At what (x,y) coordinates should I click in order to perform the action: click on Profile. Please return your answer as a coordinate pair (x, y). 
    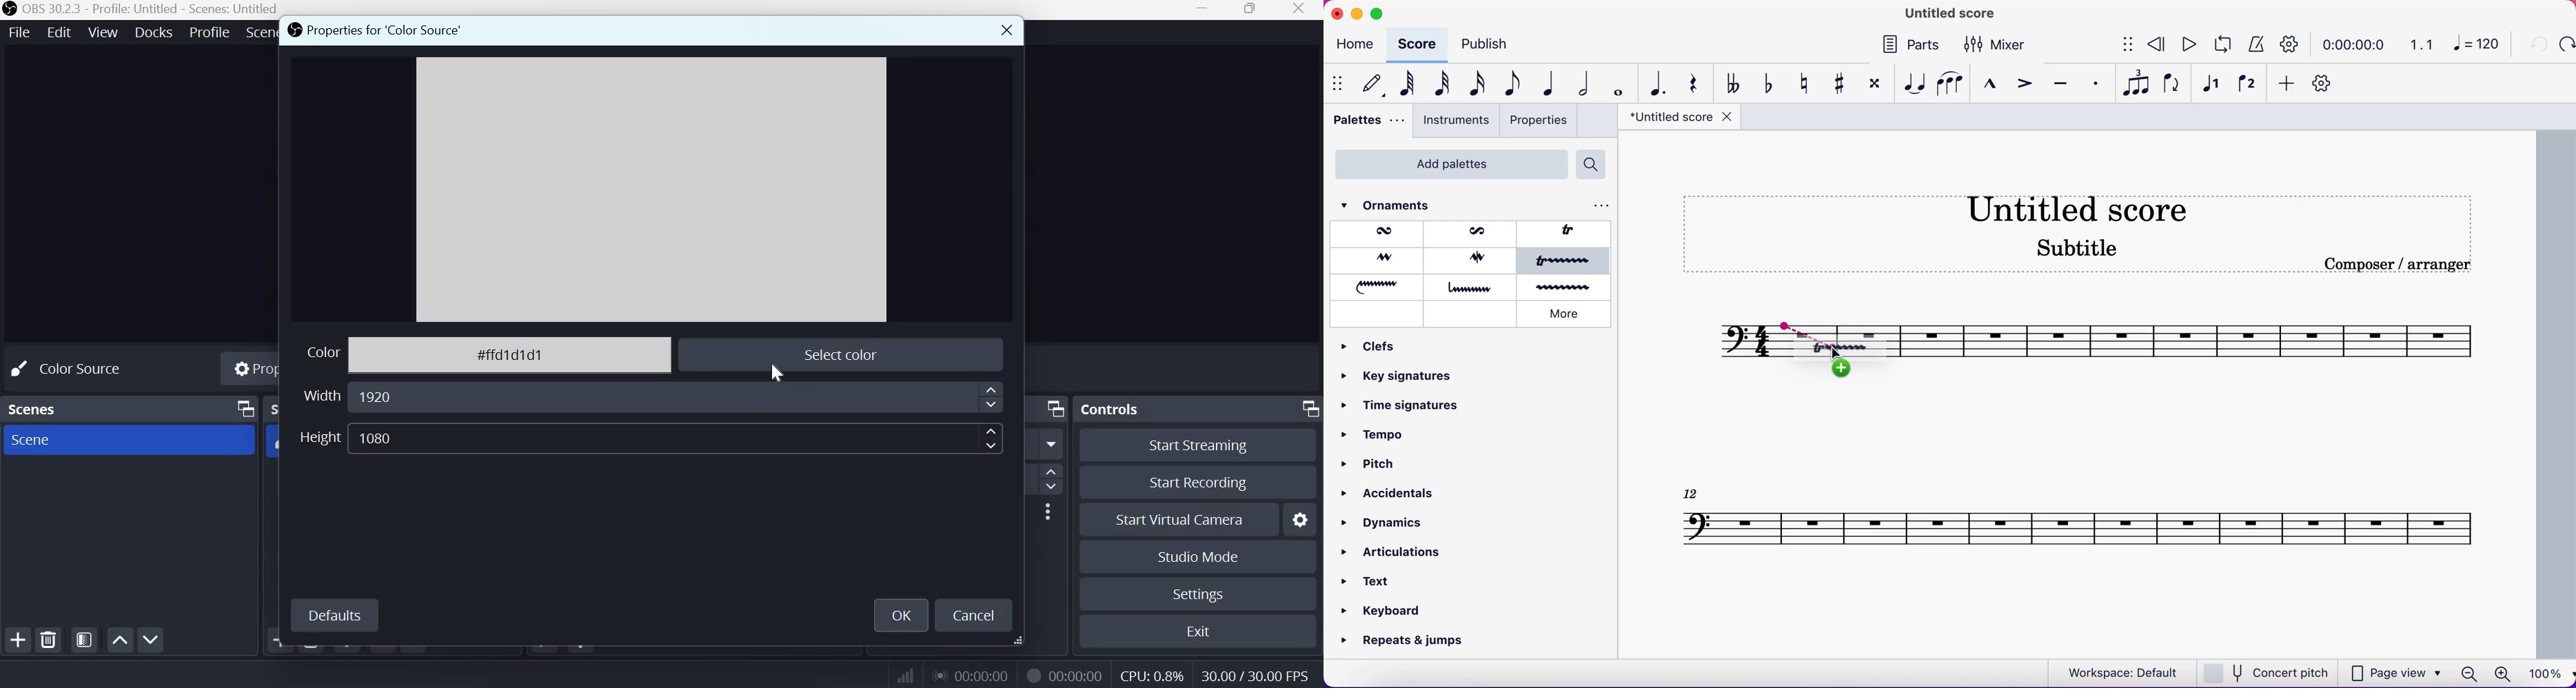
    Looking at the image, I should click on (208, 32).